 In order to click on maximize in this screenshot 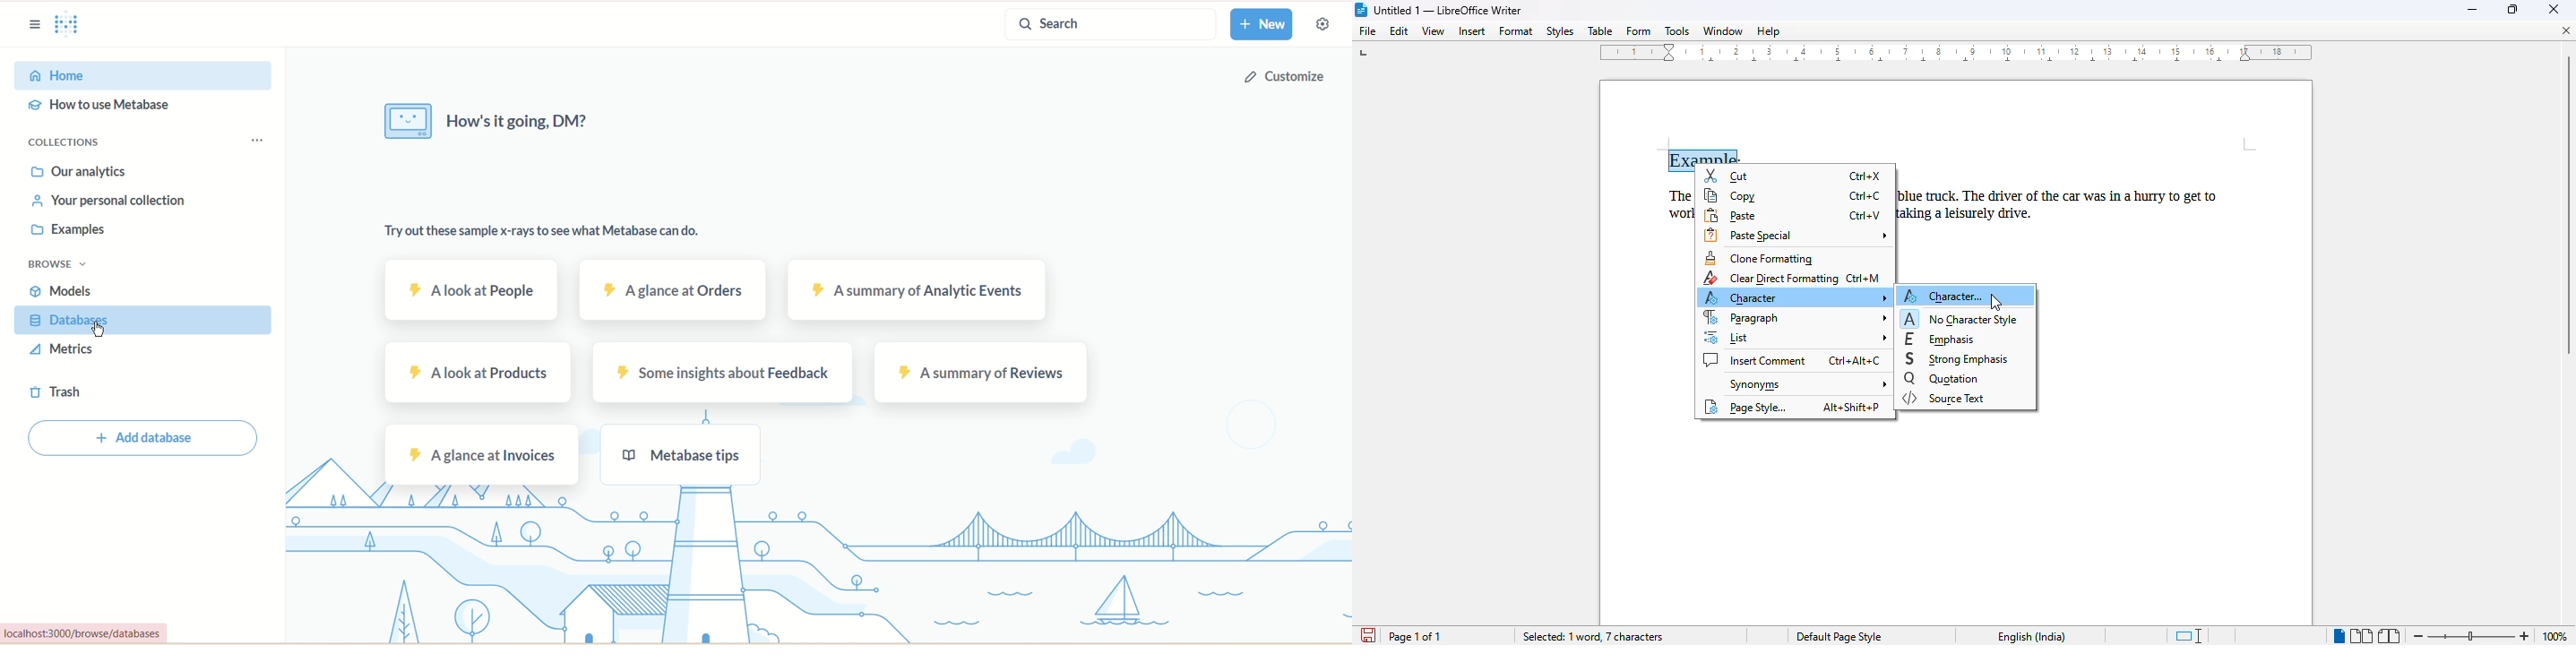, I will do `click(2512, 8)`.